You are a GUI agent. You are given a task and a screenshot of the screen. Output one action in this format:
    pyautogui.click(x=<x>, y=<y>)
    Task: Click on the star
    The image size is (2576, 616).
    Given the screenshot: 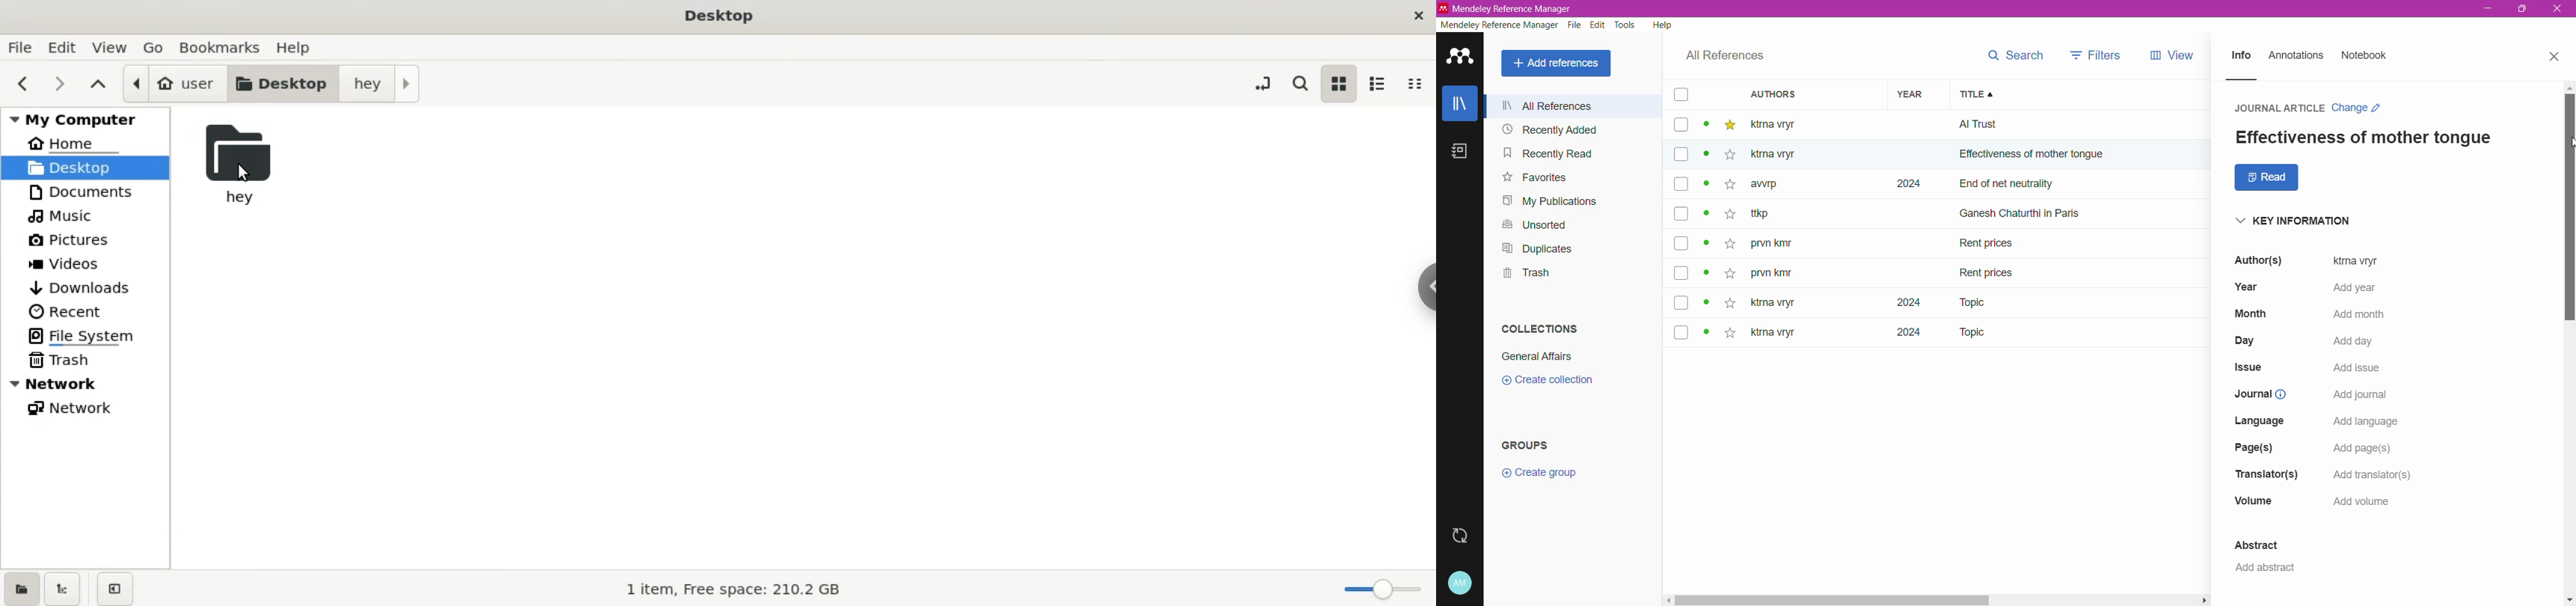 What is the action you would take?
    pyautogui.click(x=1727, y=157)
    